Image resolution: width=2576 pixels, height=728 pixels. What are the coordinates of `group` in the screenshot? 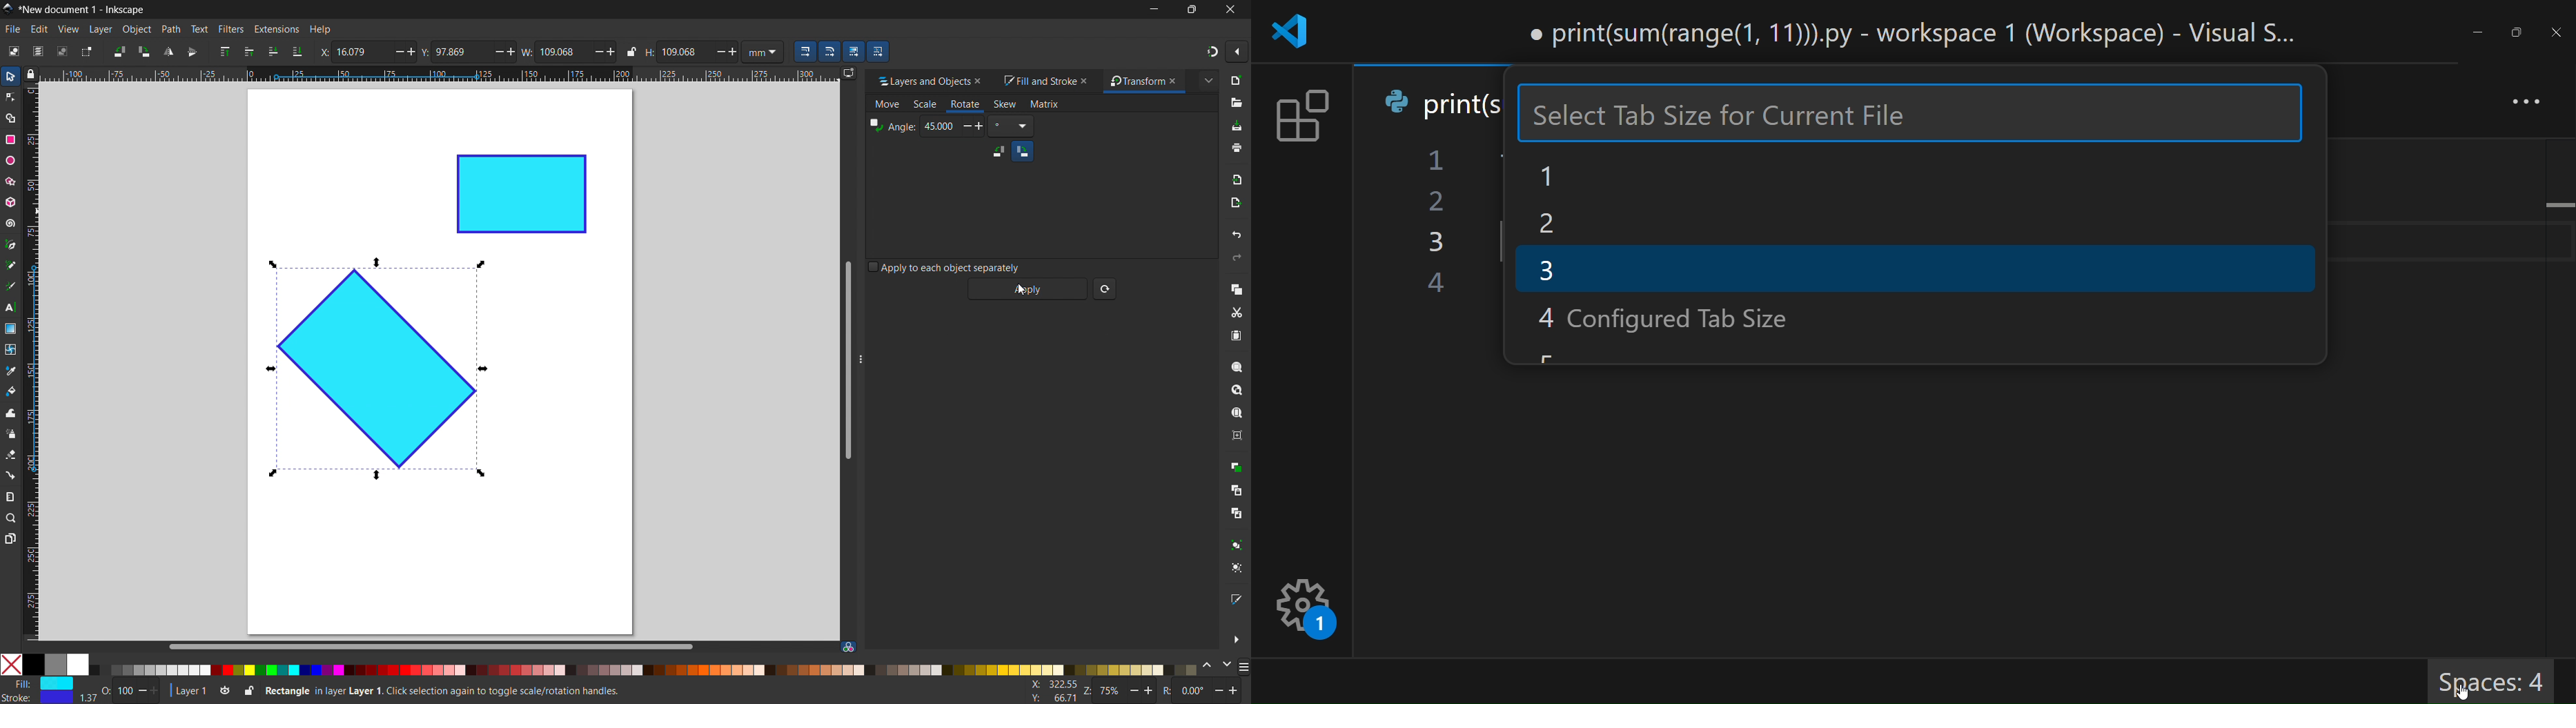 It's located at (1238, 544).